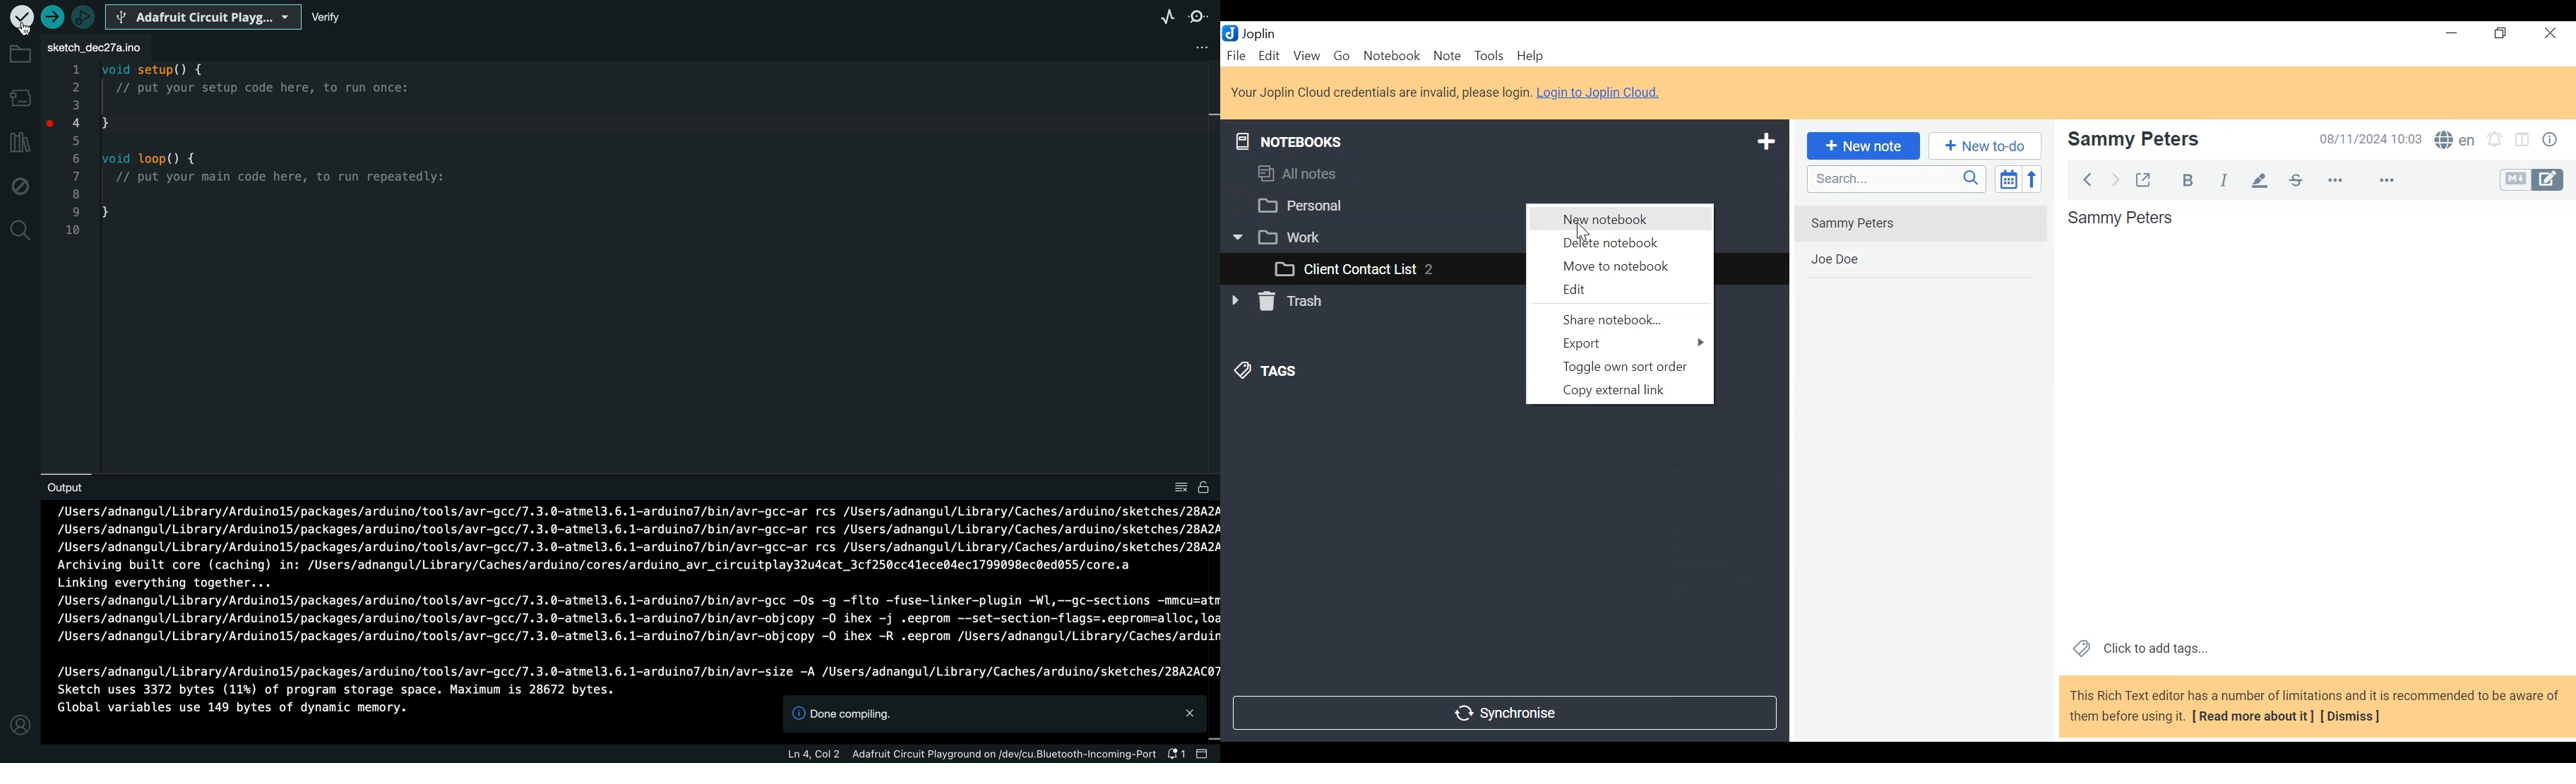  I want to click on All notes, so click(1301, 174).